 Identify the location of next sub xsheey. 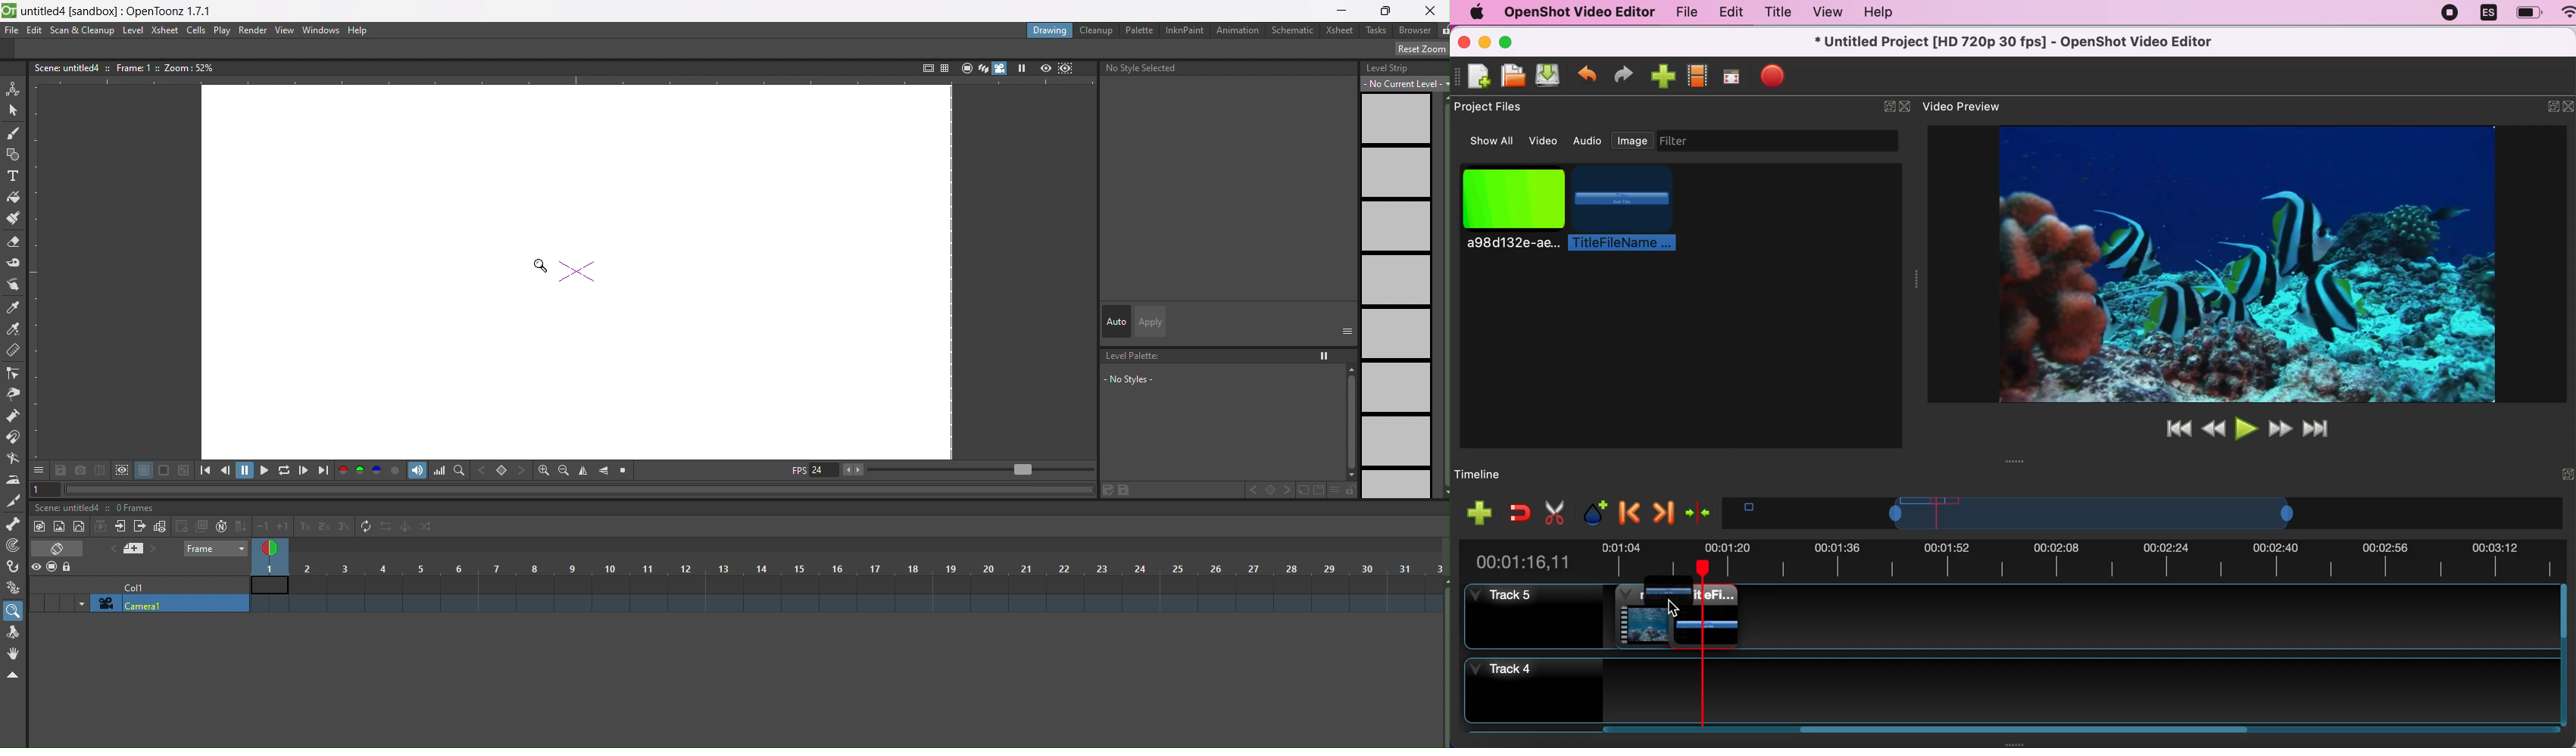
(140, 528).